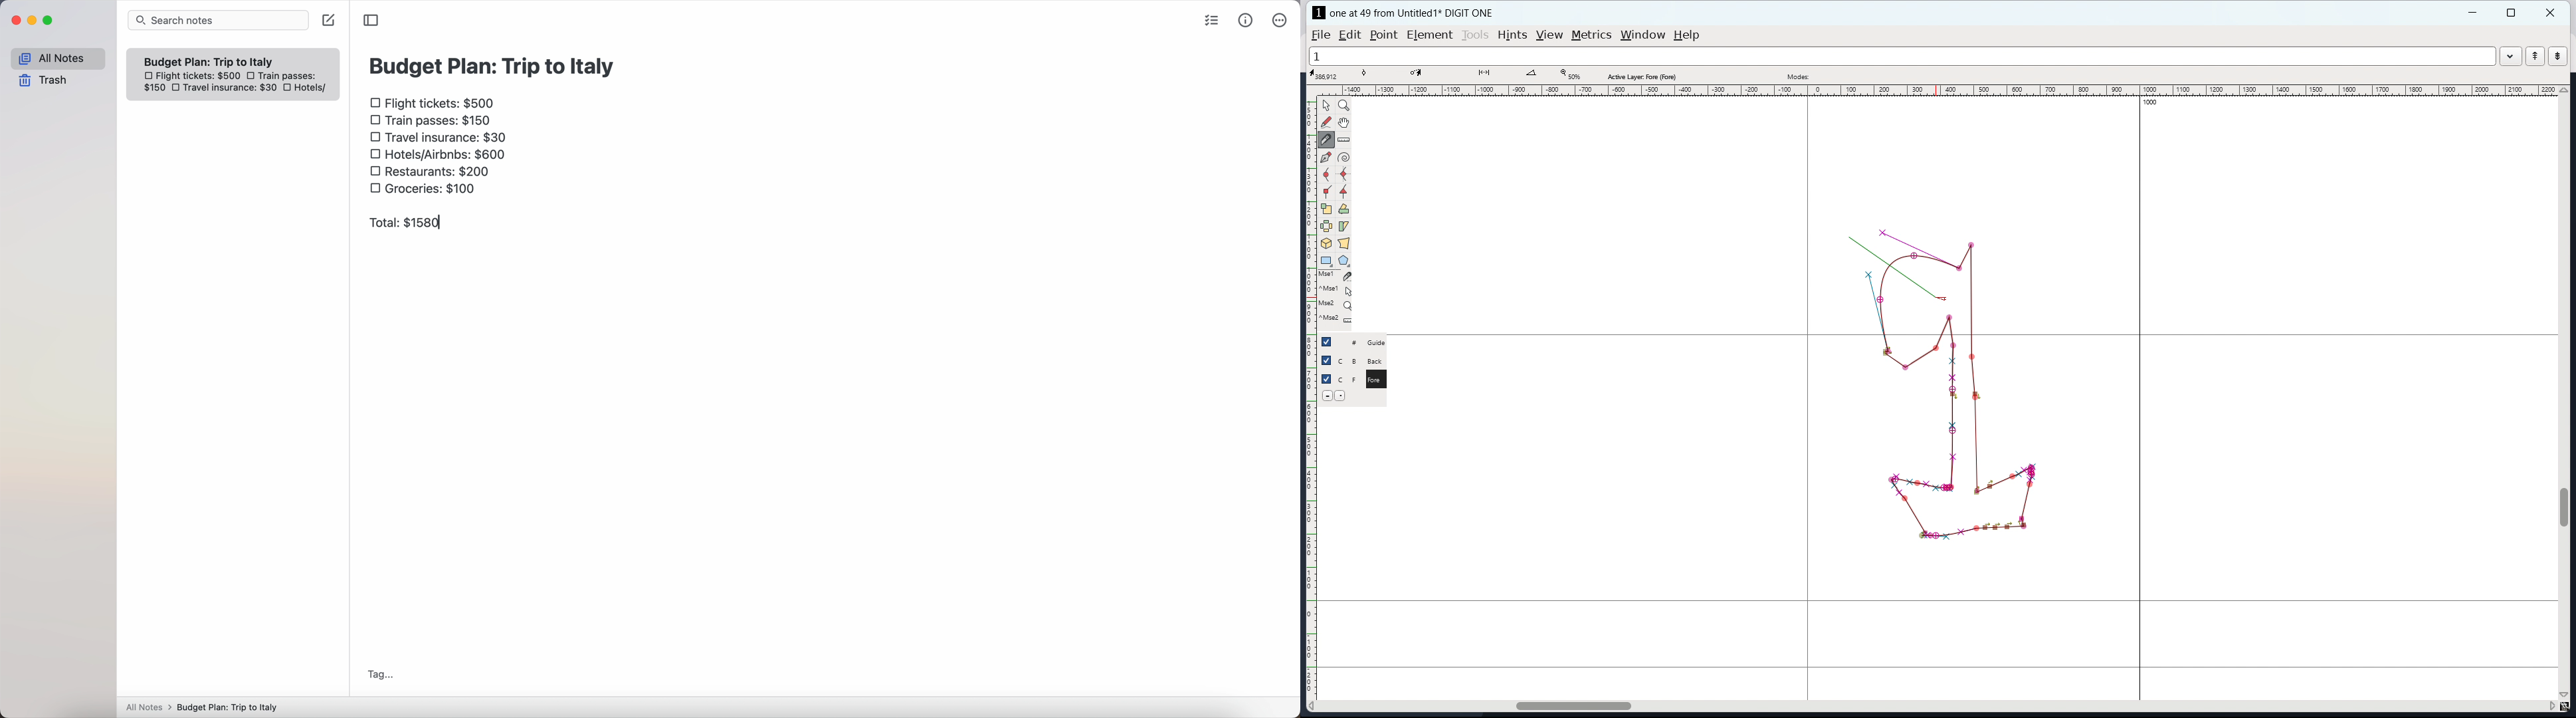 Image resolution: width=2576 pixels, height=728 pixels. Describe the element at coordinates (372, 19) in the screenshot. I see `toggle sidebar` at that location.